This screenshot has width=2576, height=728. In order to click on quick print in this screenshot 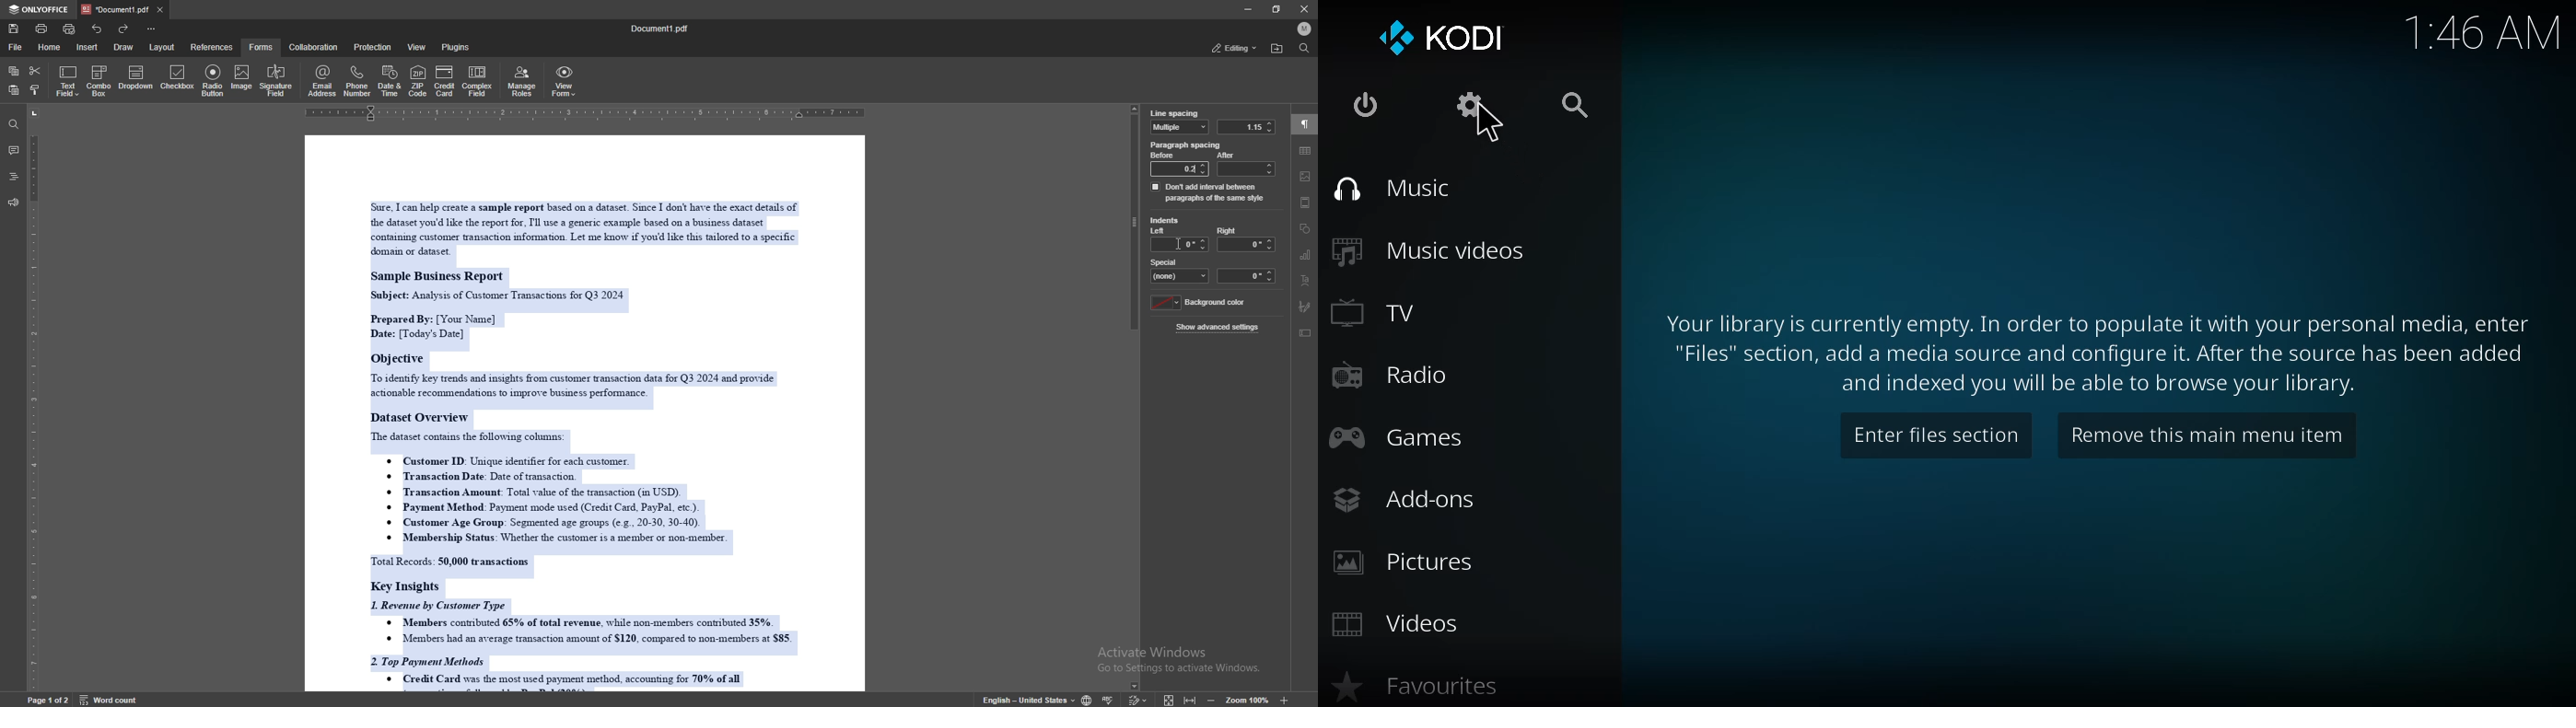, I will do `click(71, 29)`.